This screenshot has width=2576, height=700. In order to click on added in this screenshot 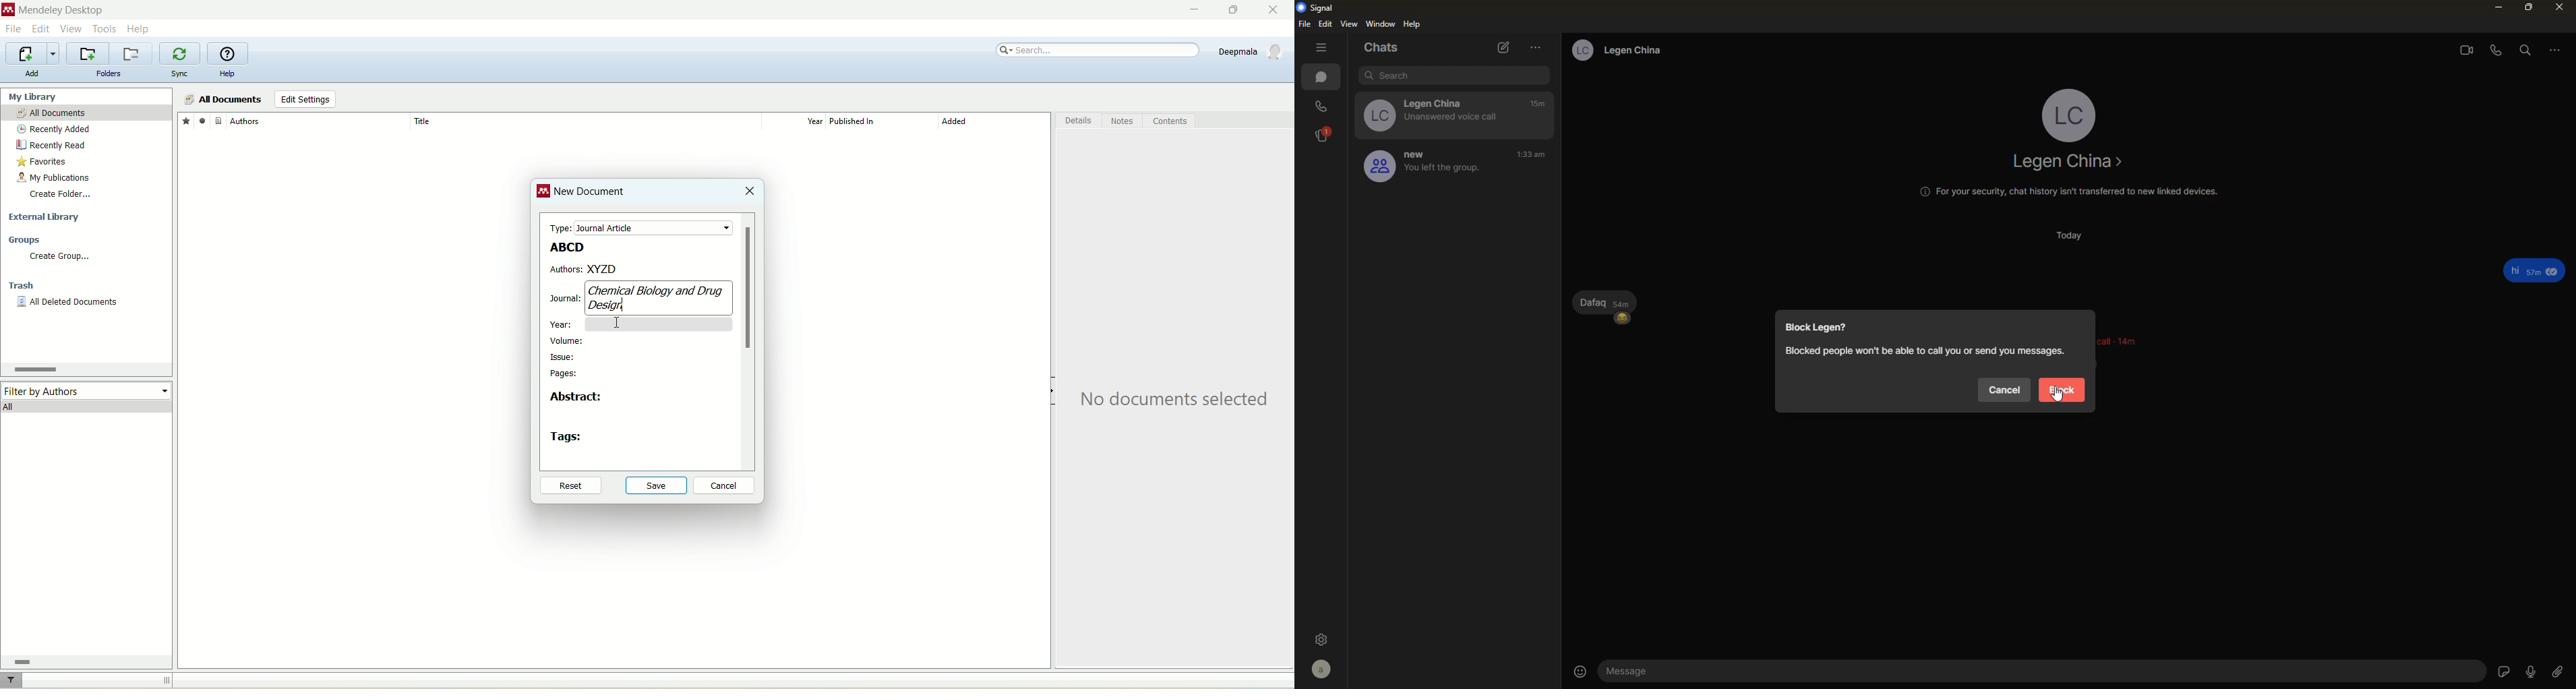, I will do `click(994, 125)`.